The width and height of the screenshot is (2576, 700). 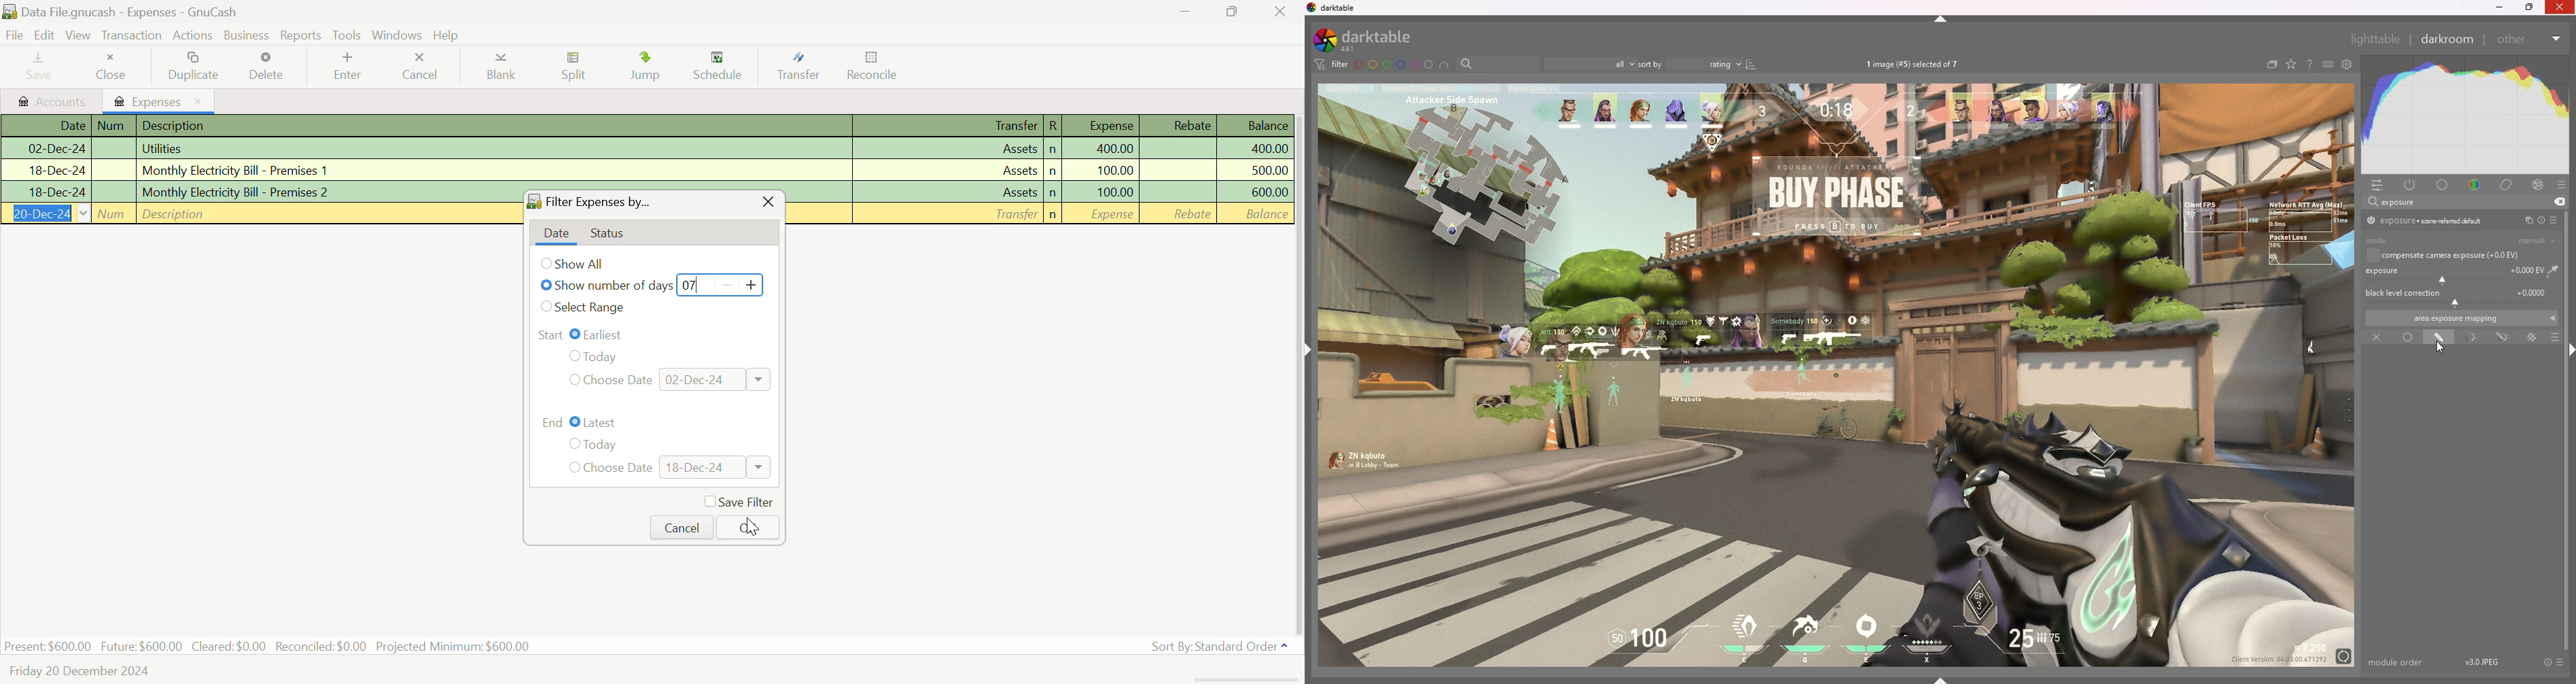 What do you see at coordinates (604, 286) in the screenshot?
I see `Show number of days selected` at bounding box center [604, 286].